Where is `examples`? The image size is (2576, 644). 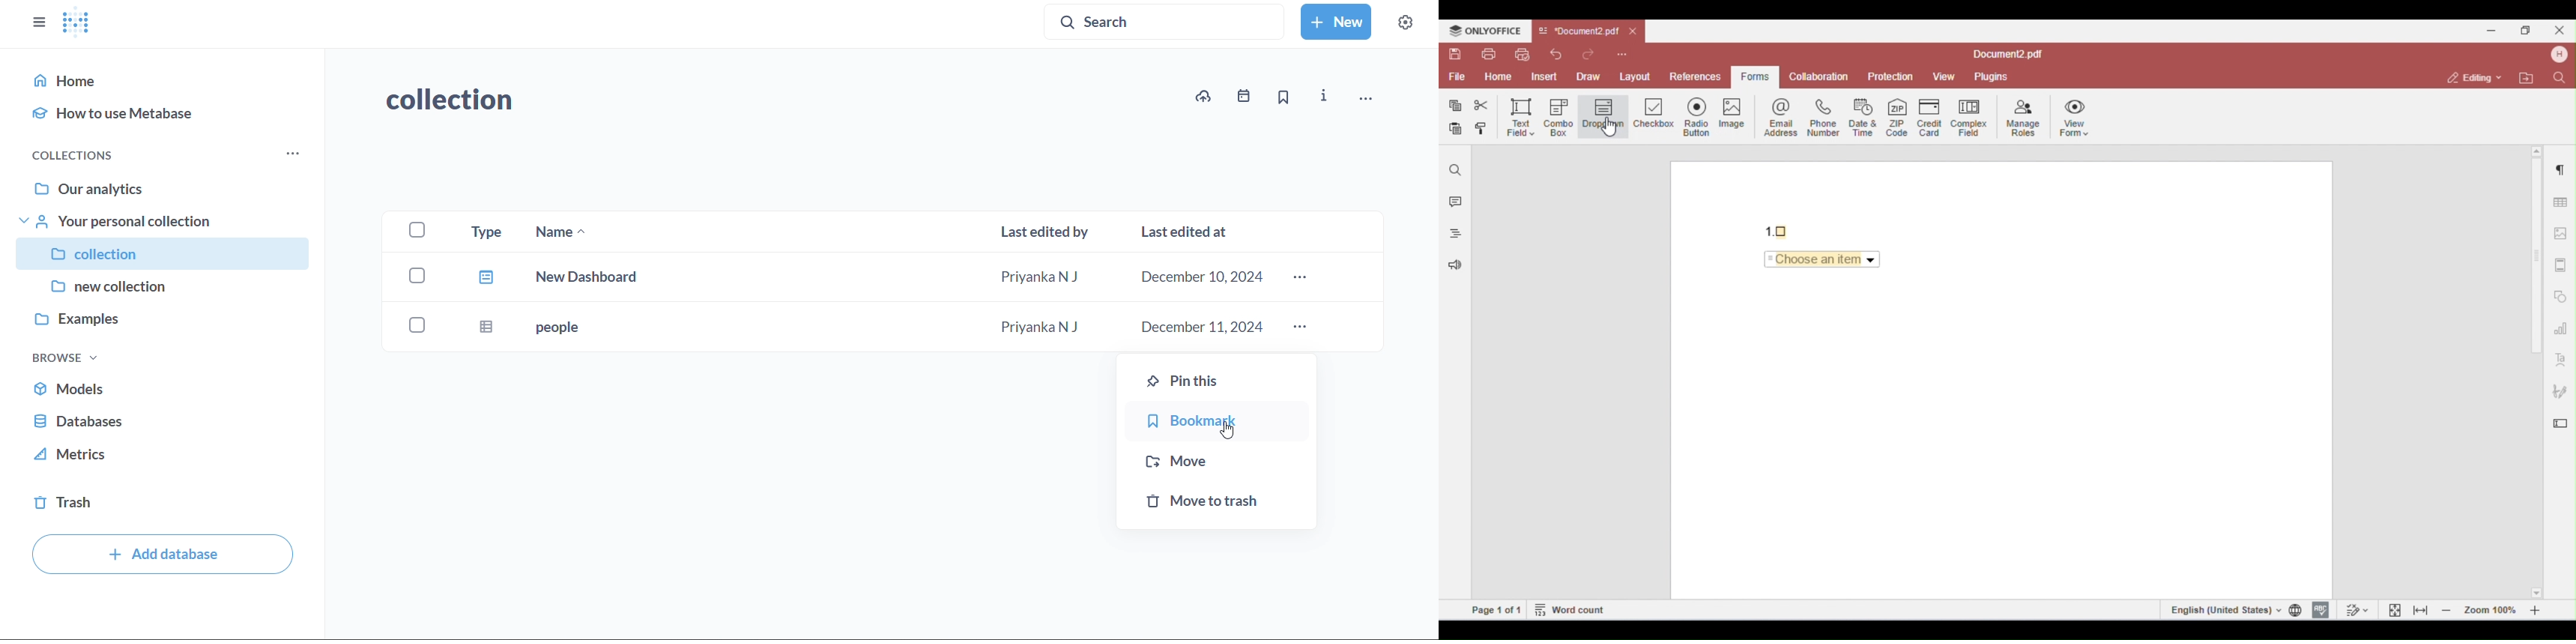 examples is located at coordinates (162, 325).